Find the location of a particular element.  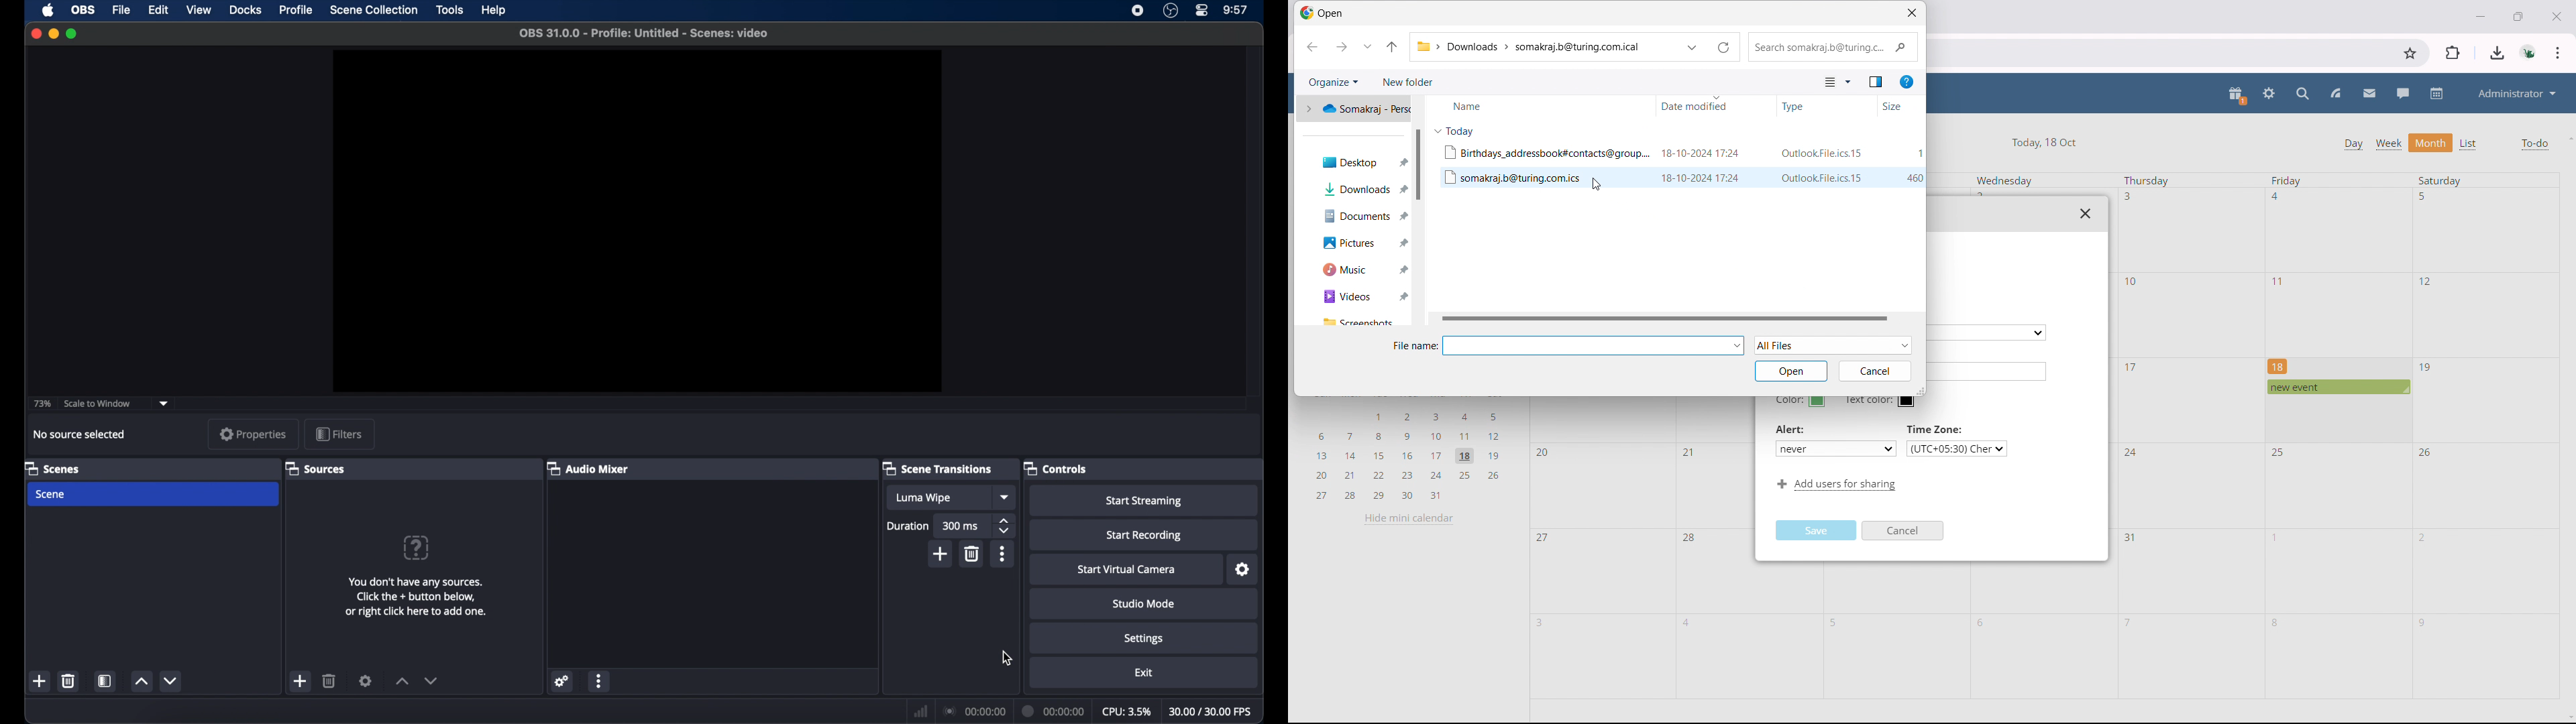

start virtual camera is located at coordinates (1127, 570).